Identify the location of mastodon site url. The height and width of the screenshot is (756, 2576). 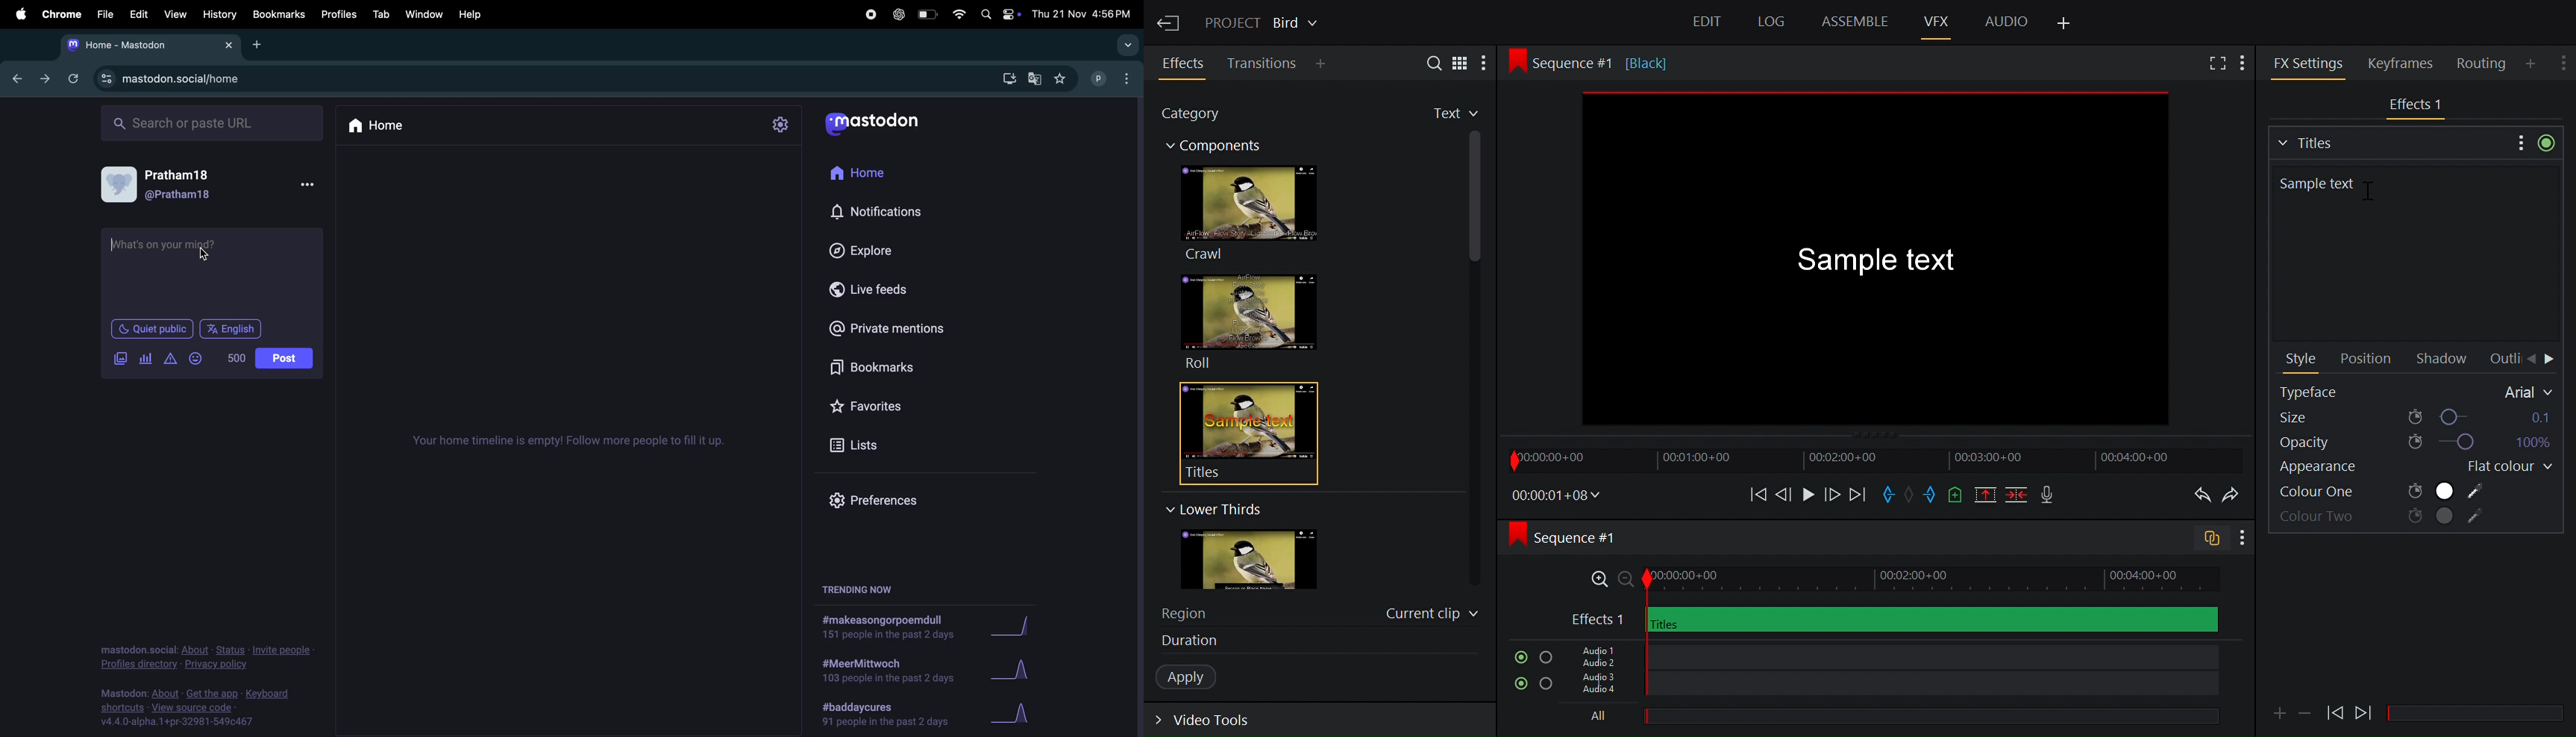
(198, 81).